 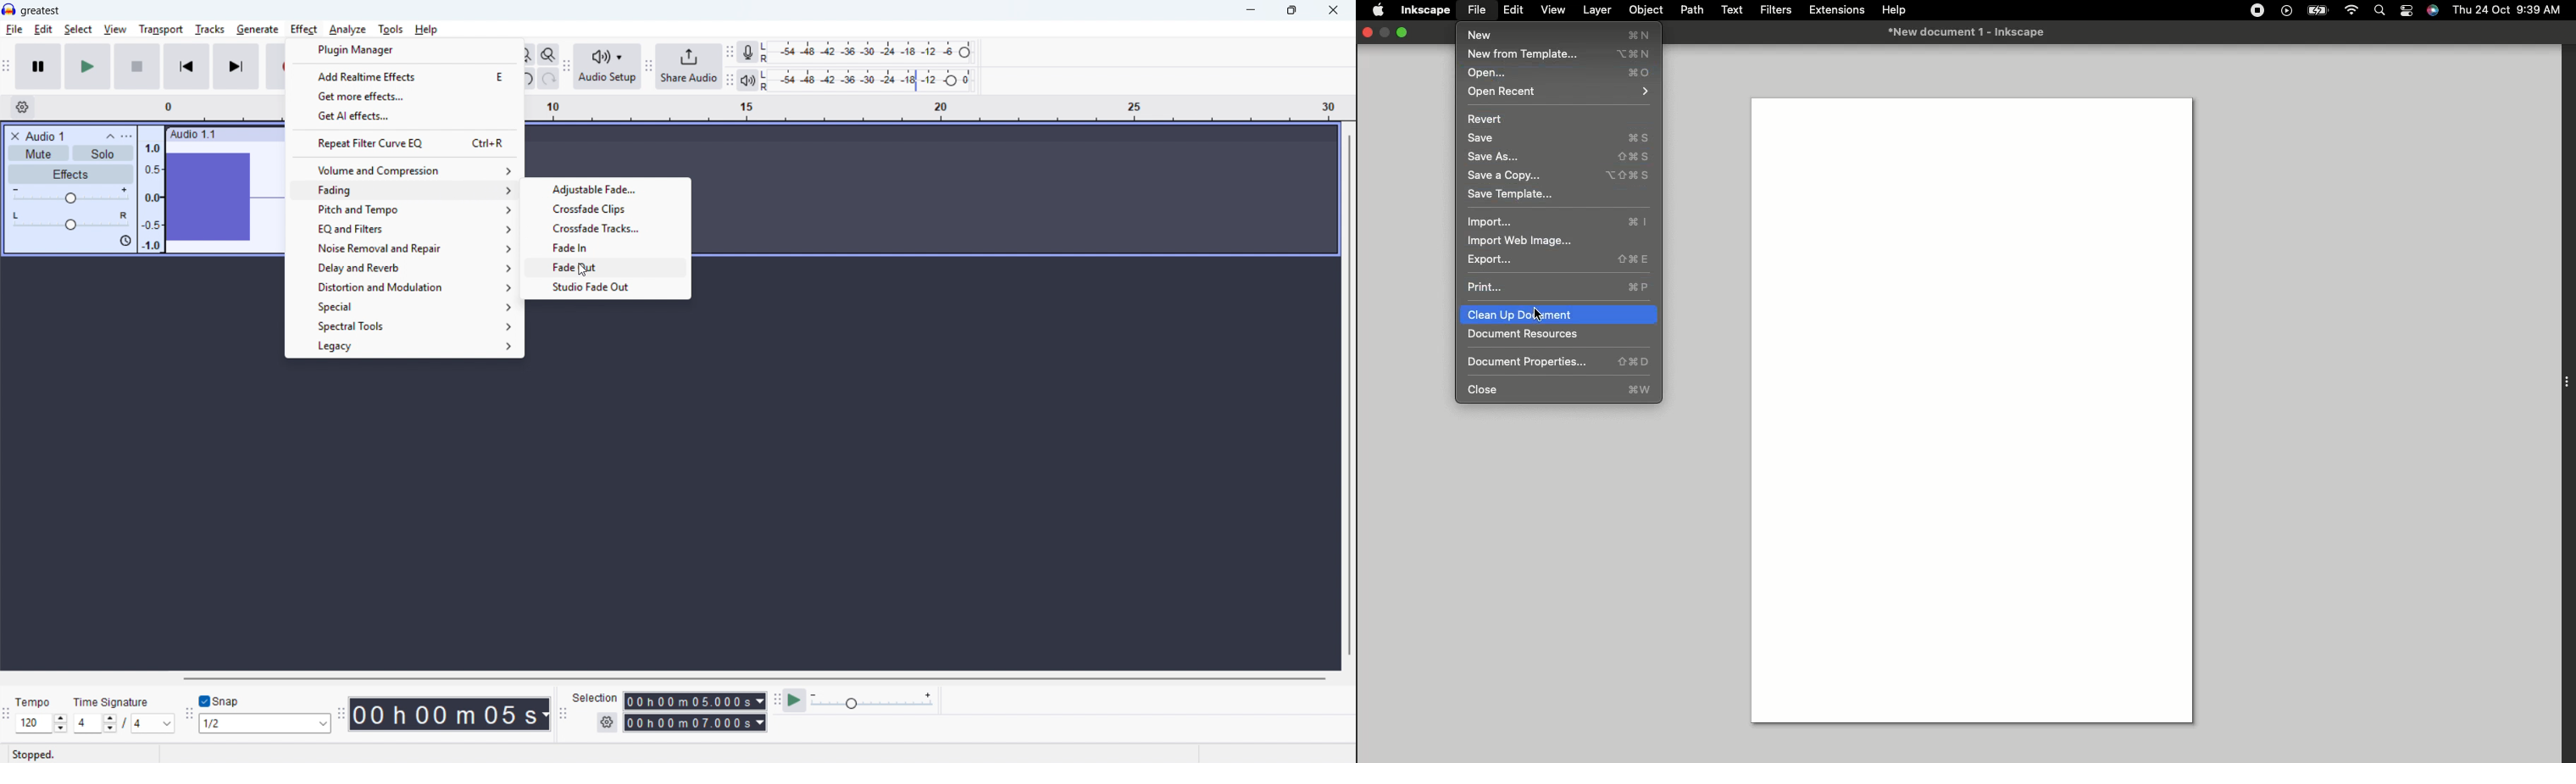 I want to click on Noise removal and repair , so click(x=405, y=249).